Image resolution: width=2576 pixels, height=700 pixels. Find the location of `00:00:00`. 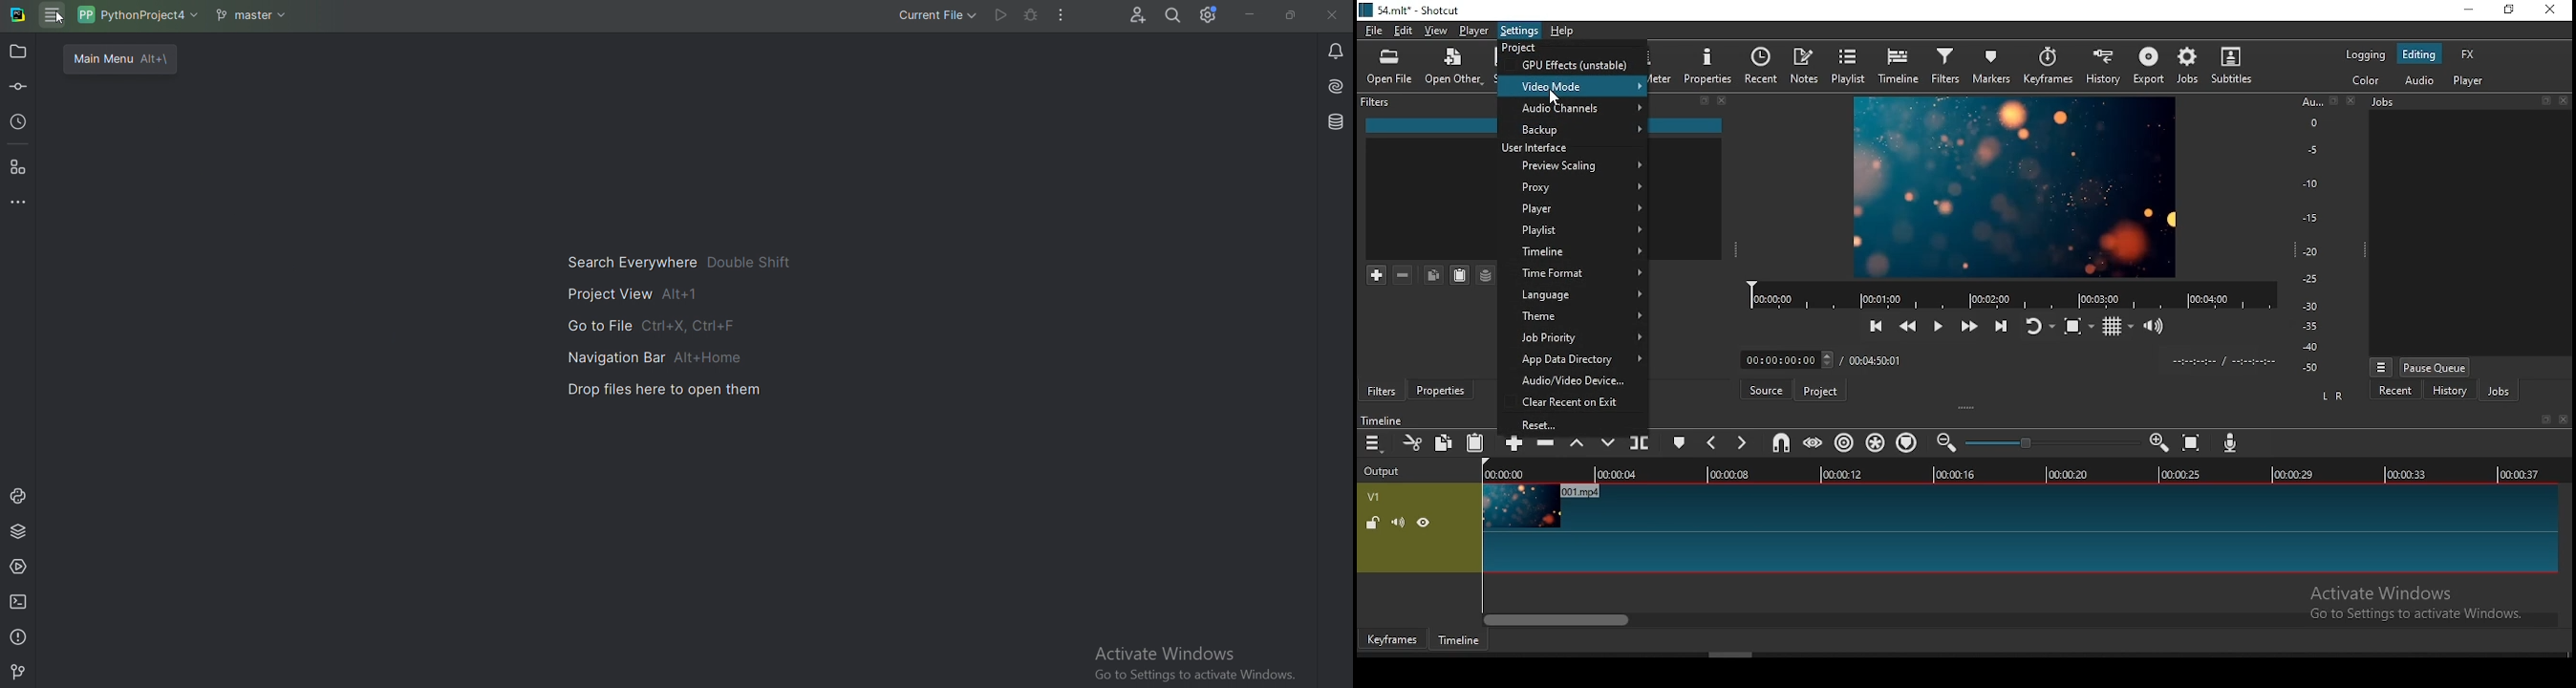

00:00:00 is located at coordinates (1501, 474).